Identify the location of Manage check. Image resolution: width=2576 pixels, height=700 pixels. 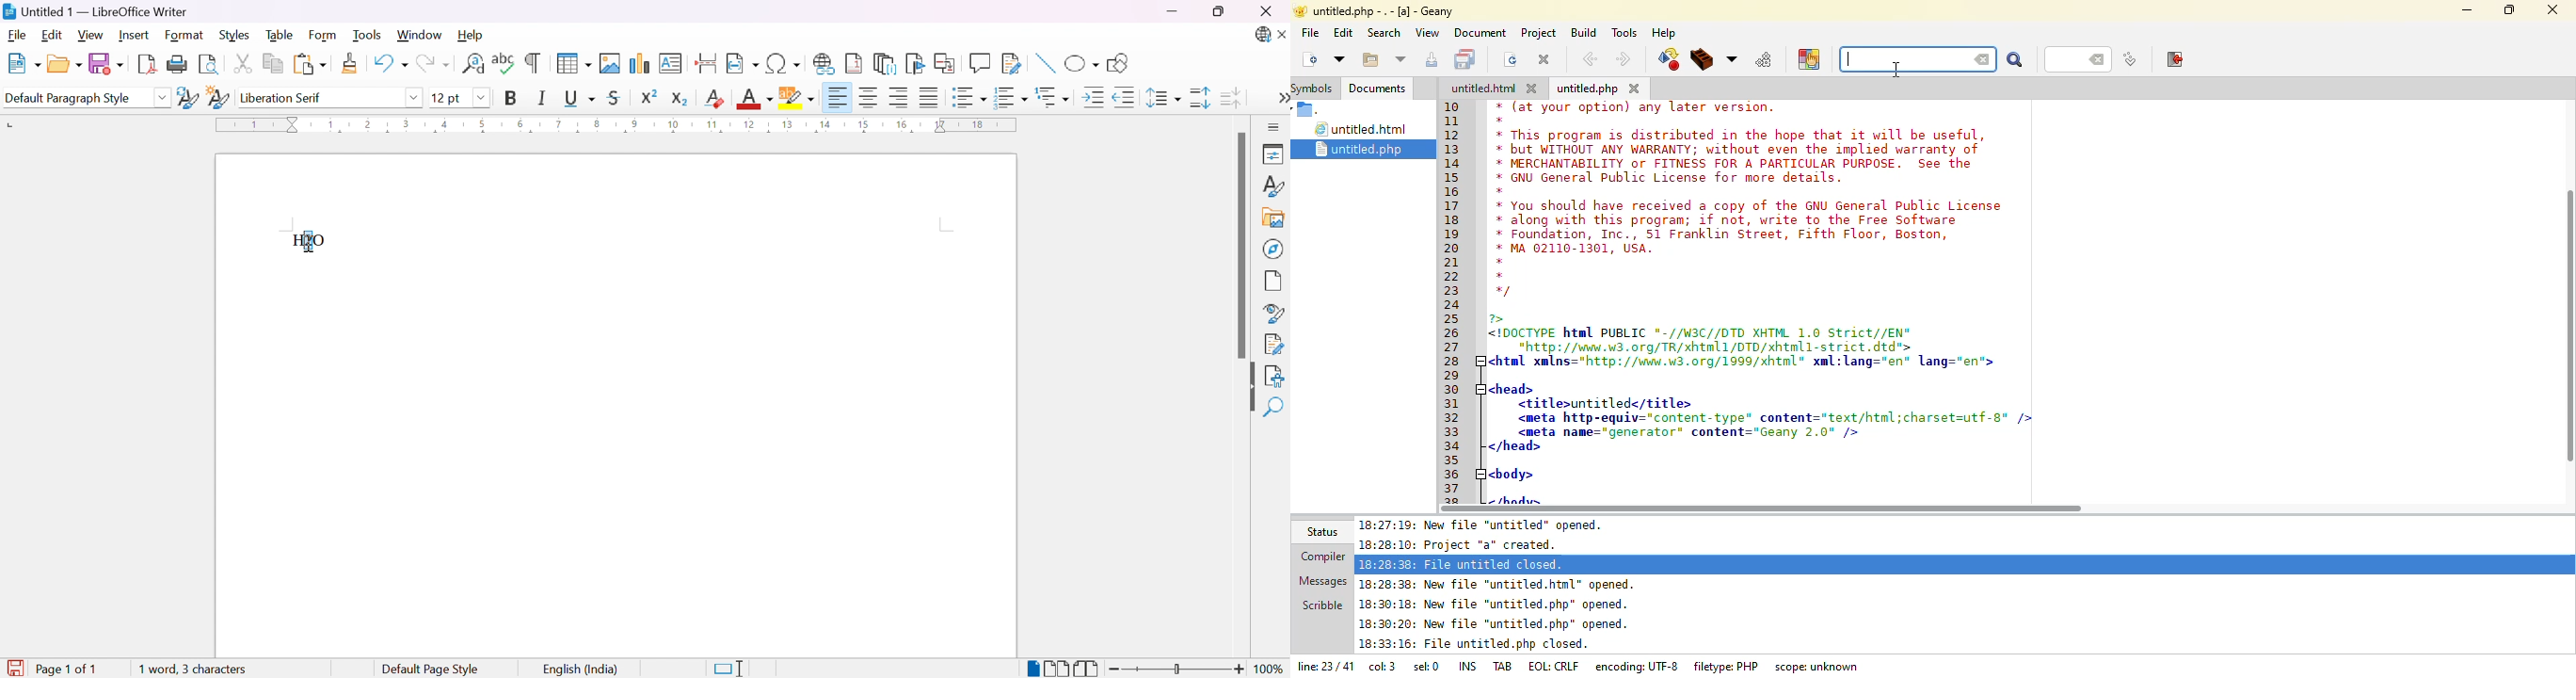
(1275, 343).